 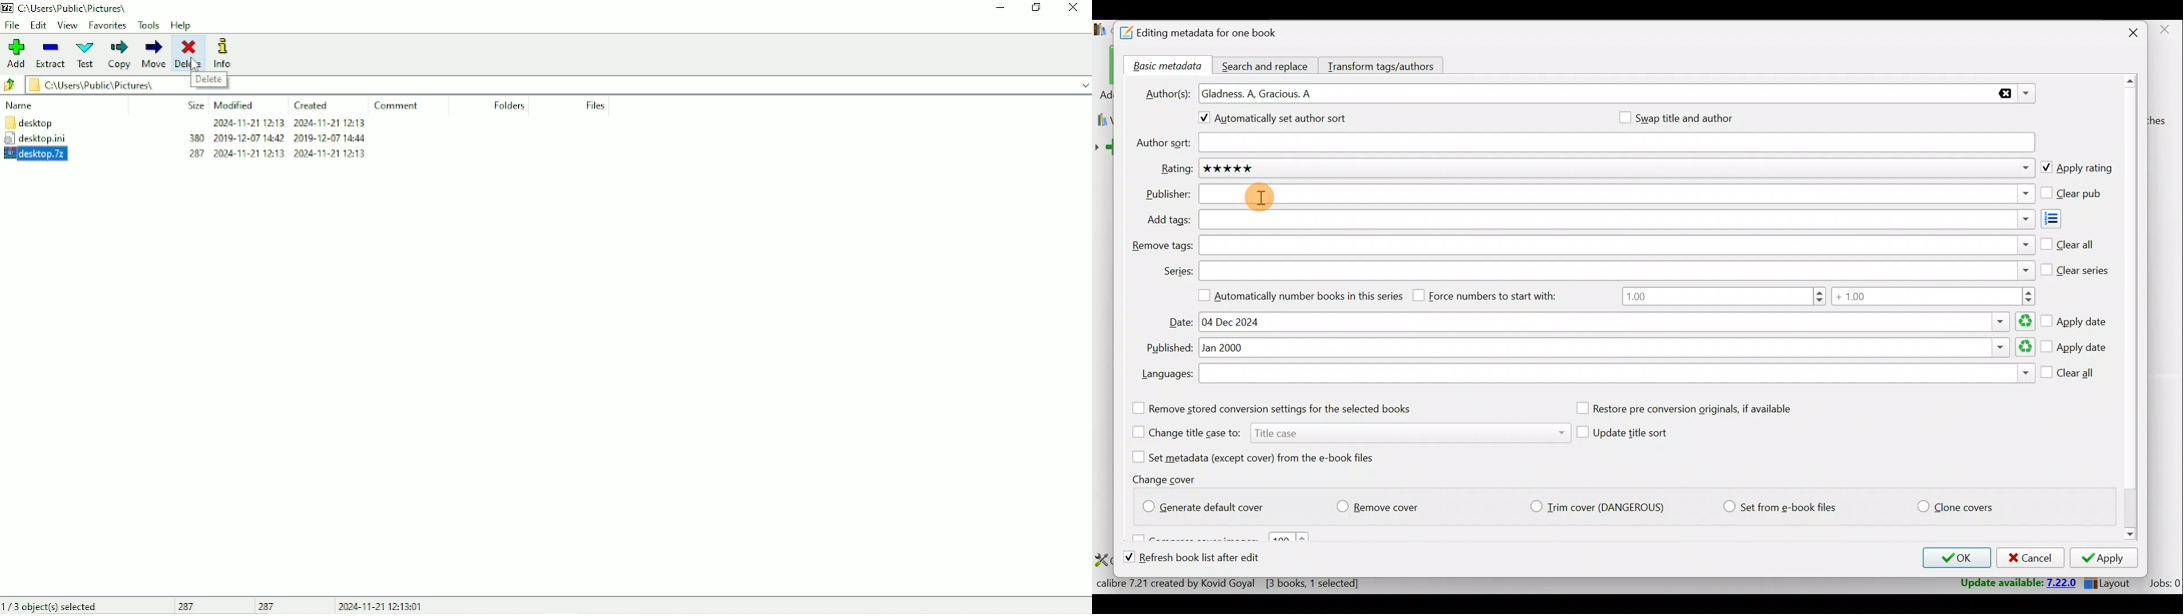 I want to click on Add, so click(x=17, y=53).